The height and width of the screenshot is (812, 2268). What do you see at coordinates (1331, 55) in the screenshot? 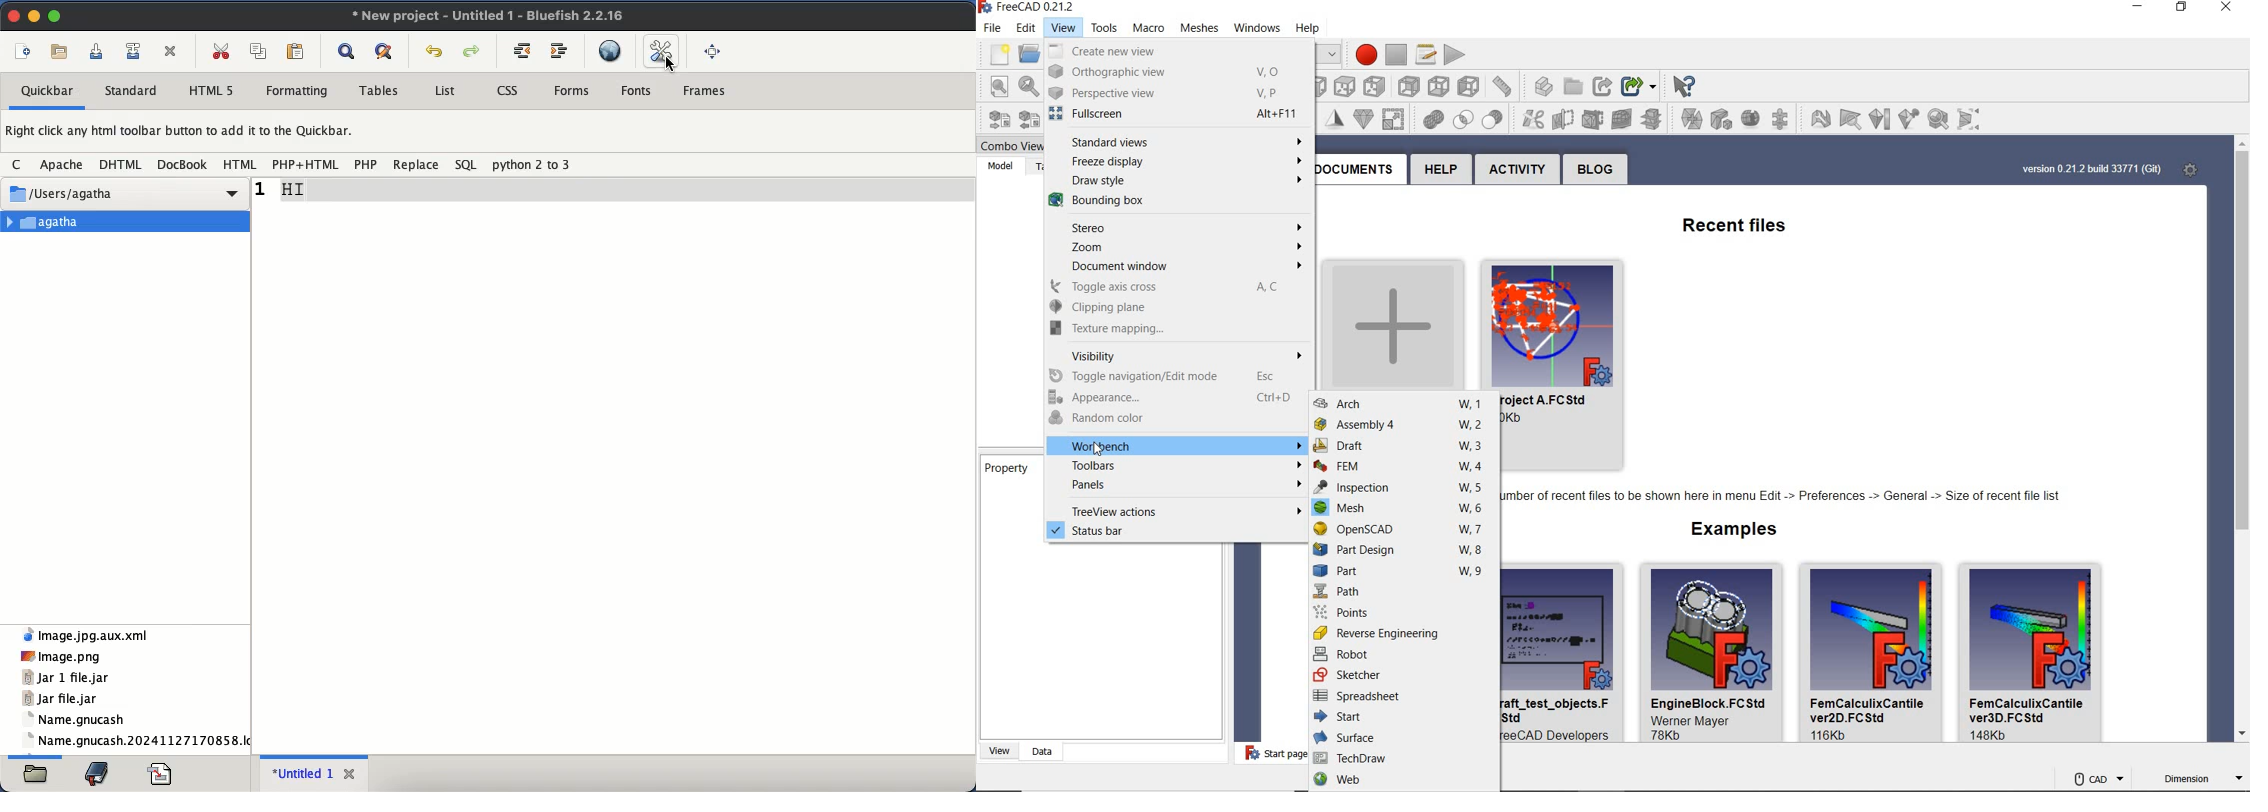
I see `restore down` at bounding box center [1331, 55].